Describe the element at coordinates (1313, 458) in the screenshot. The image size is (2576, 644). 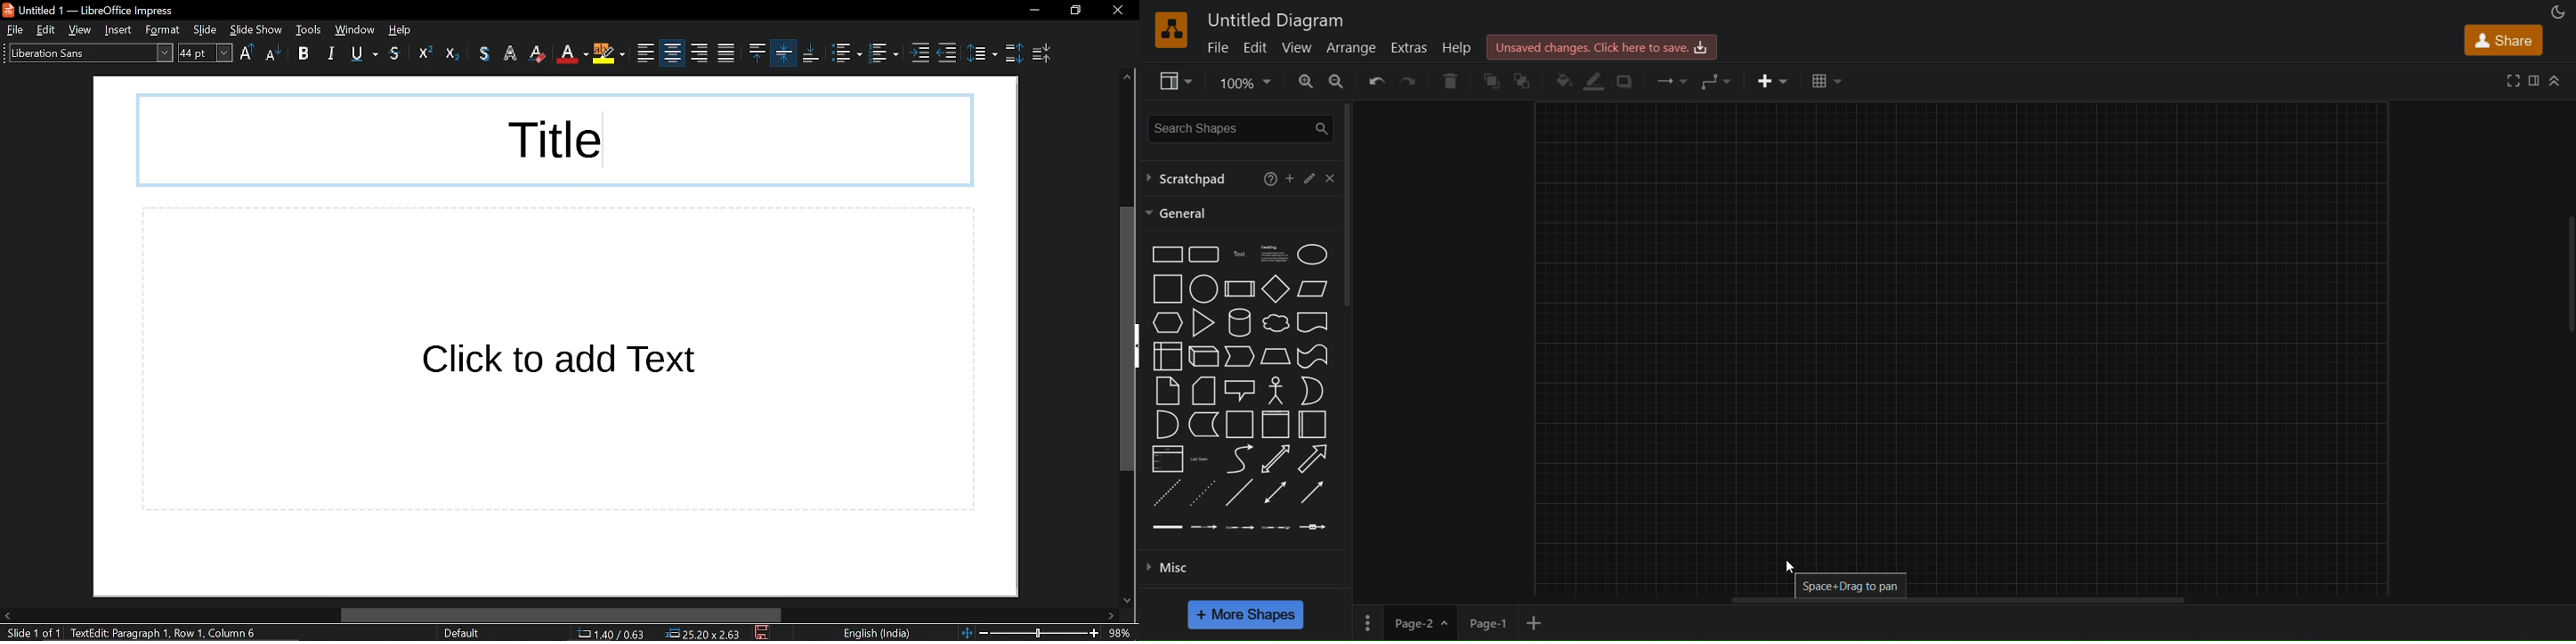
I see `arrow` at that location.